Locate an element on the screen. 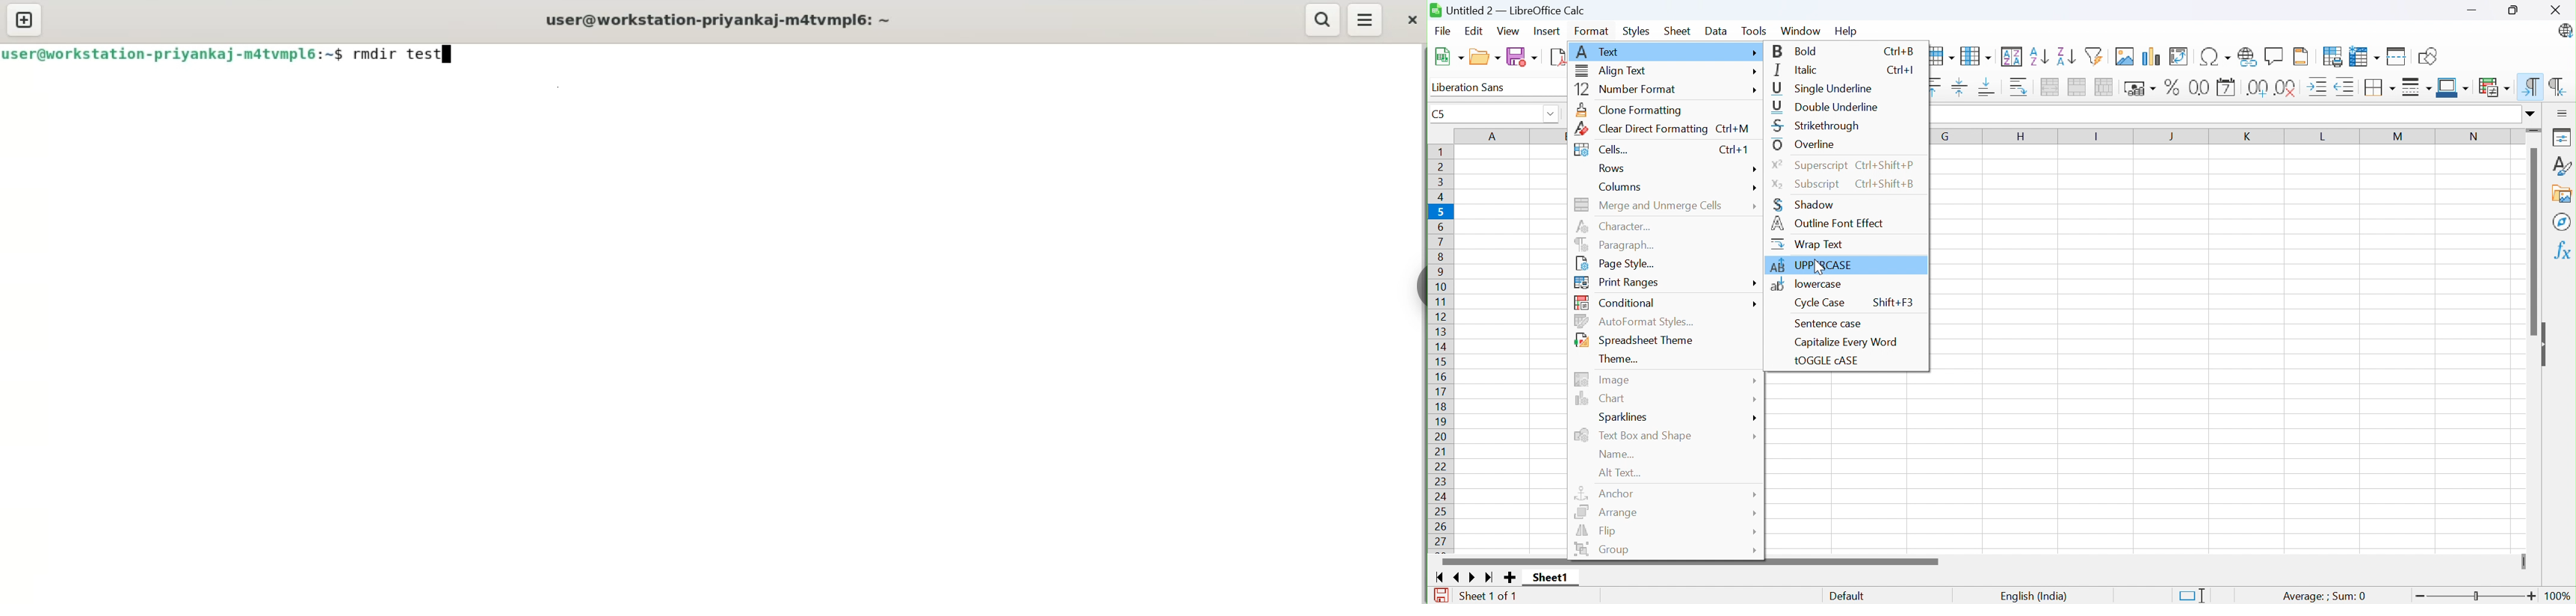 This screenshot has width=2576, height=616. Expand formula bar is located at coordinates (2533, 114).